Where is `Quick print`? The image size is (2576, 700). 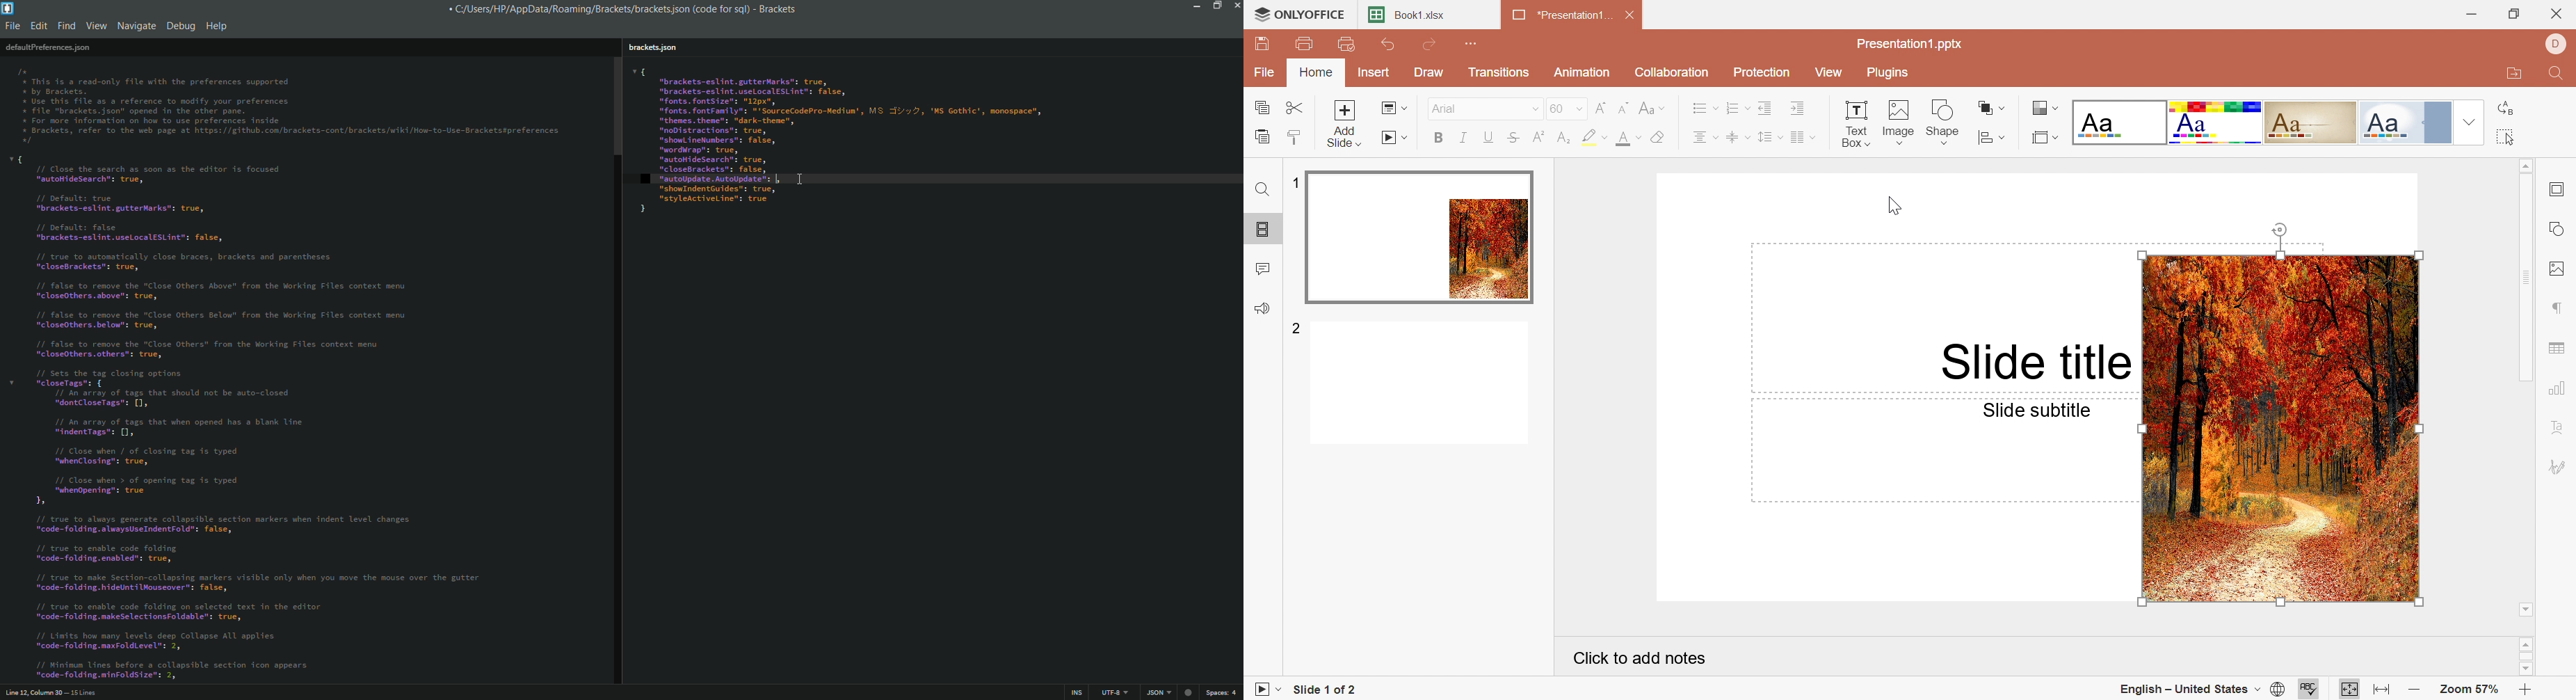 Quick print is located at coordinates (1347, 45).